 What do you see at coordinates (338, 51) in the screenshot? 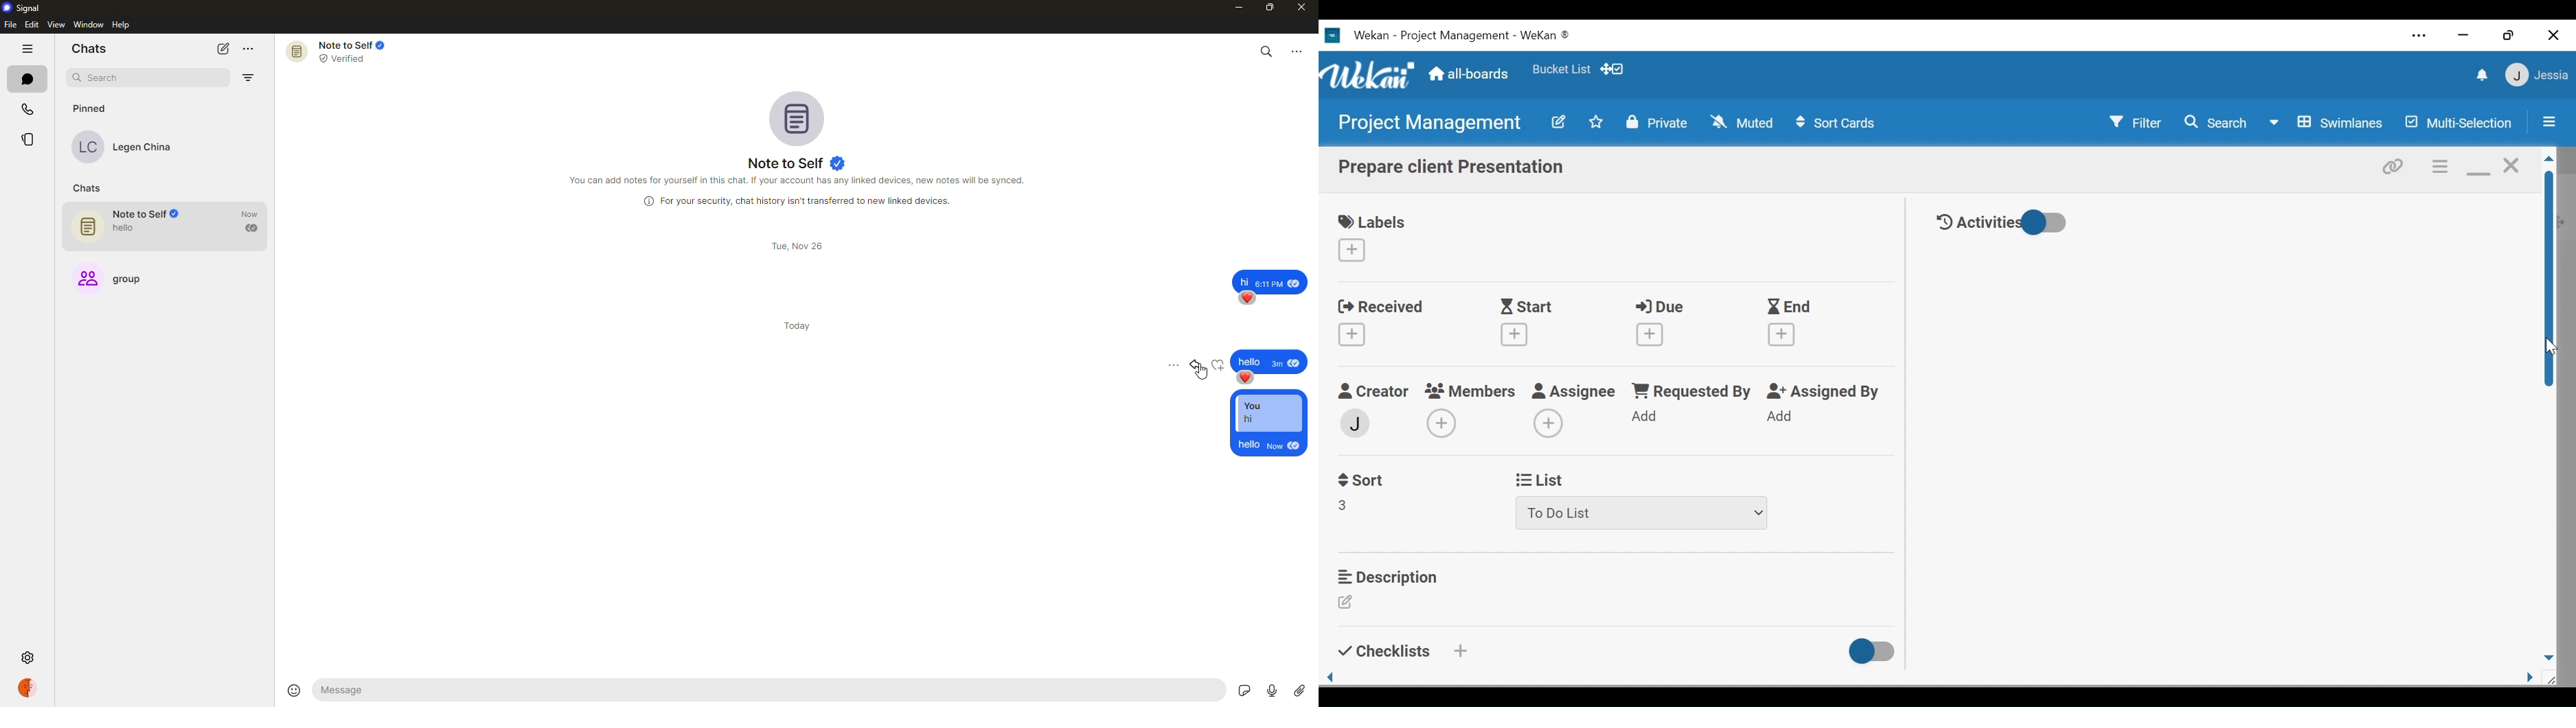
I see `note to self` at bounding box center [338, 51].